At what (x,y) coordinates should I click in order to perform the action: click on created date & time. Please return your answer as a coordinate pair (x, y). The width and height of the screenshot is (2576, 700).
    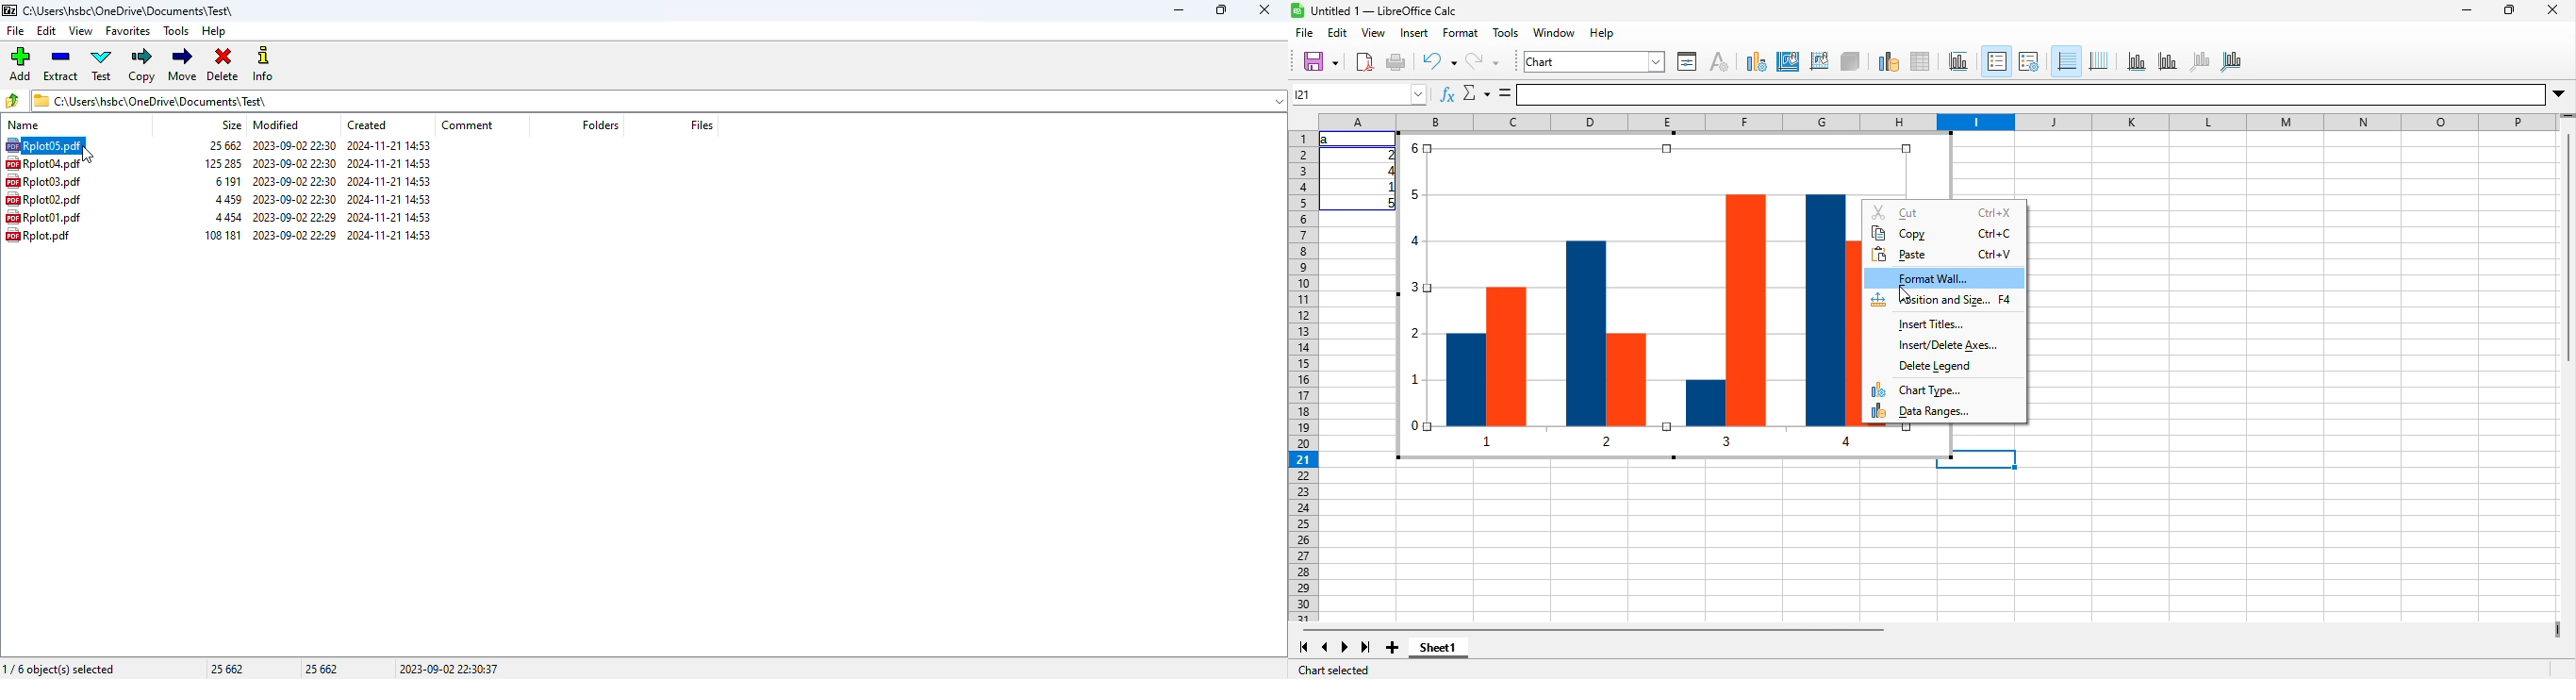
    Looking at the image, I should click on (390, 234).